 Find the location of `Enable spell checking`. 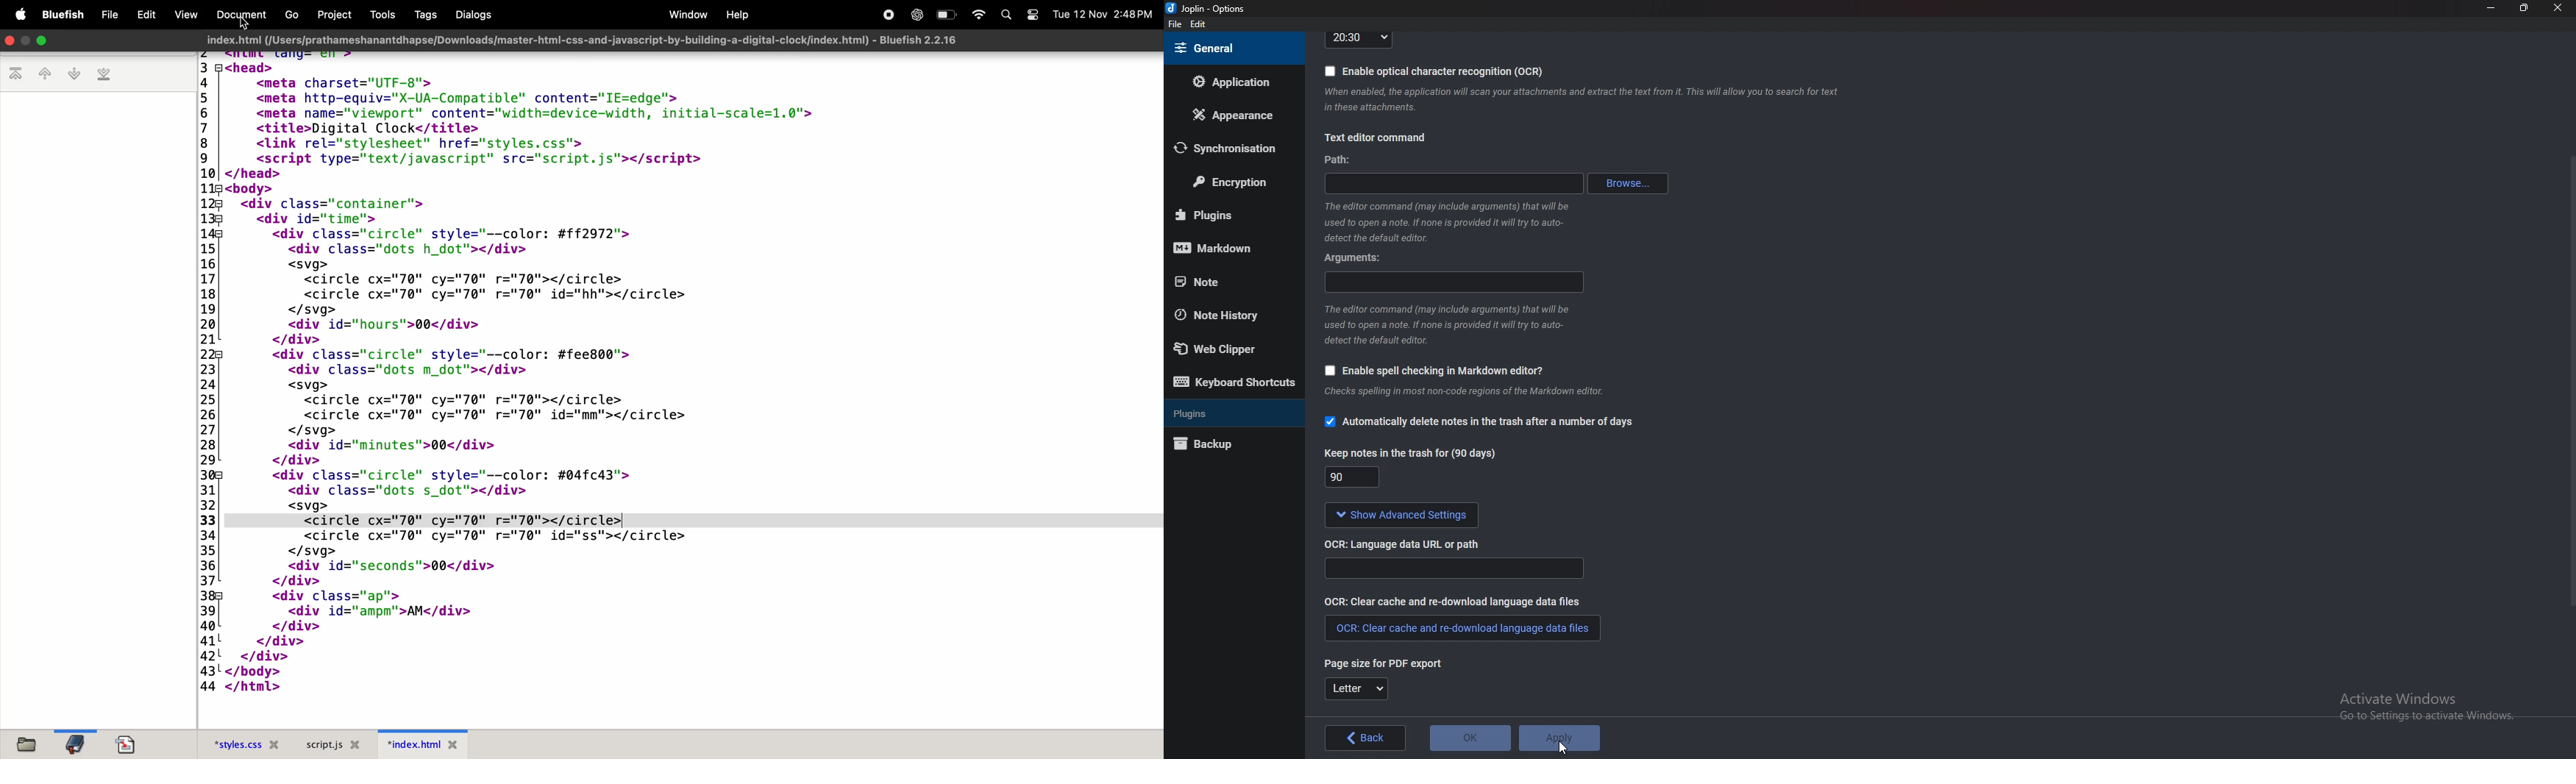

Enable spell checking is located at coordinates (1430, 372).